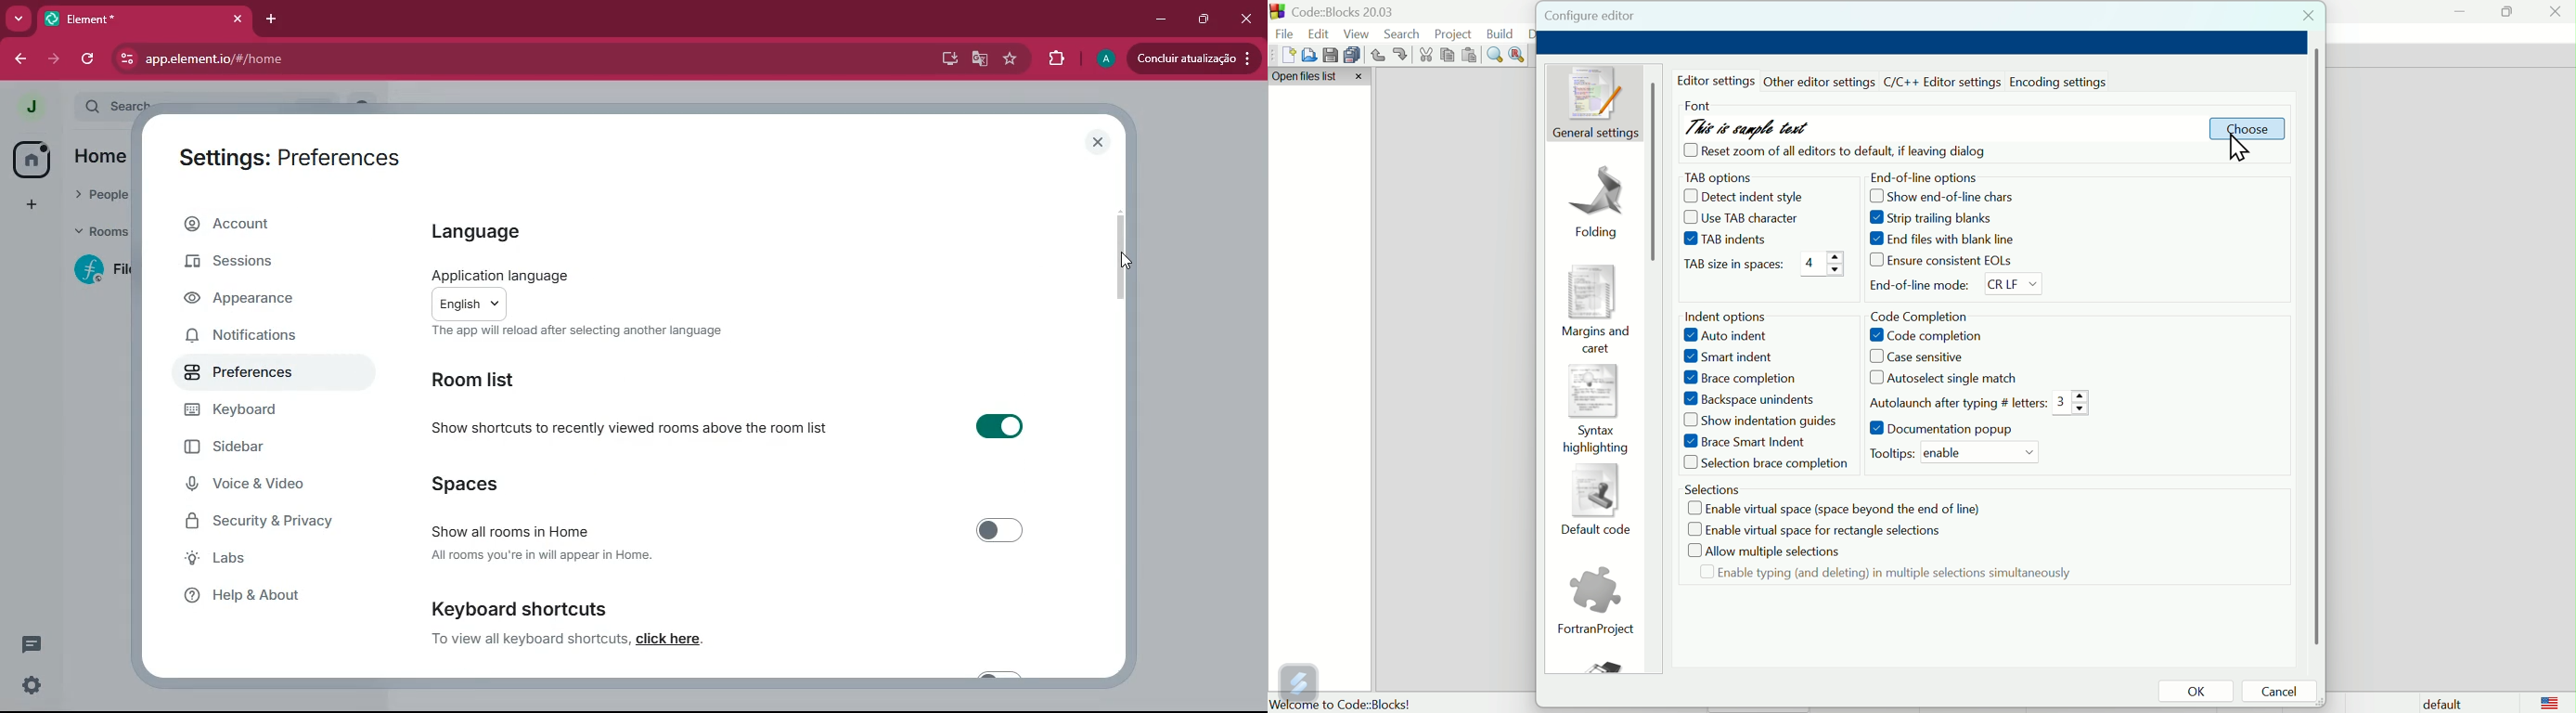 The image size is (2576, 728). Describe the element at coordinates (1595, 102) in the screenshot. I see `General setting` at that location.